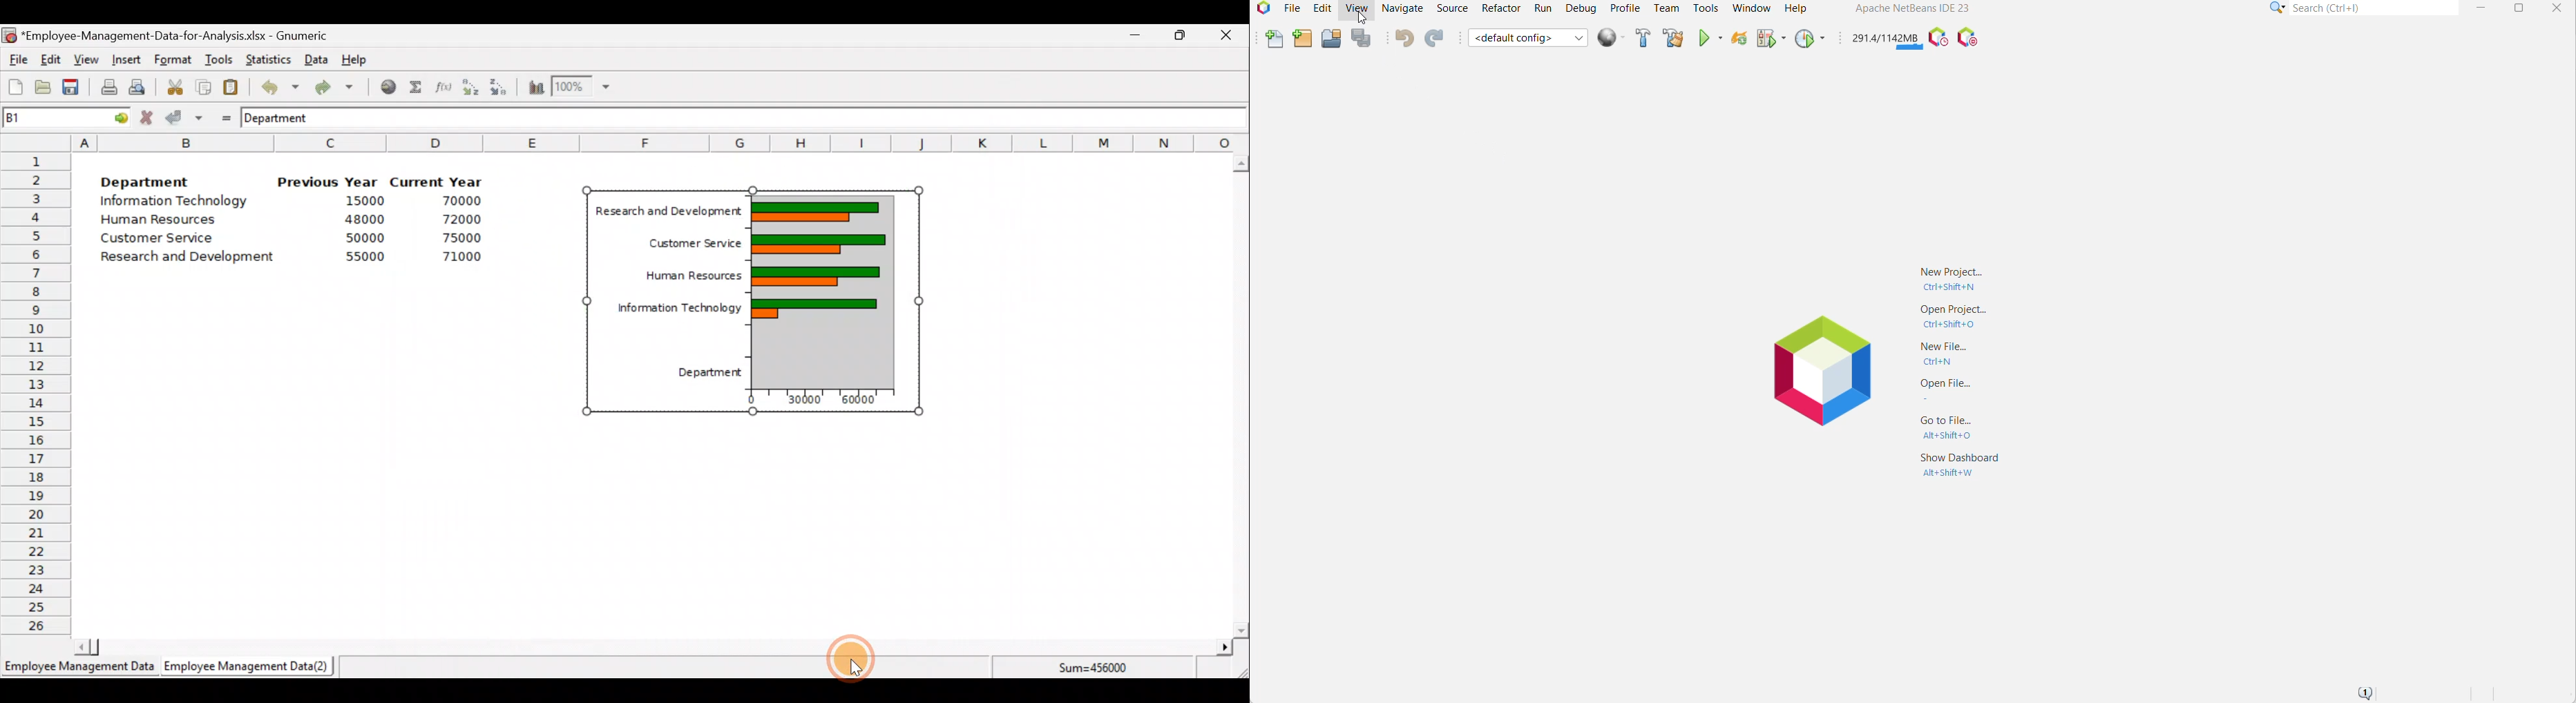  Describe the element at coordinates (1241, 396) in the screenshot. I see `Scroll bar` at that location.